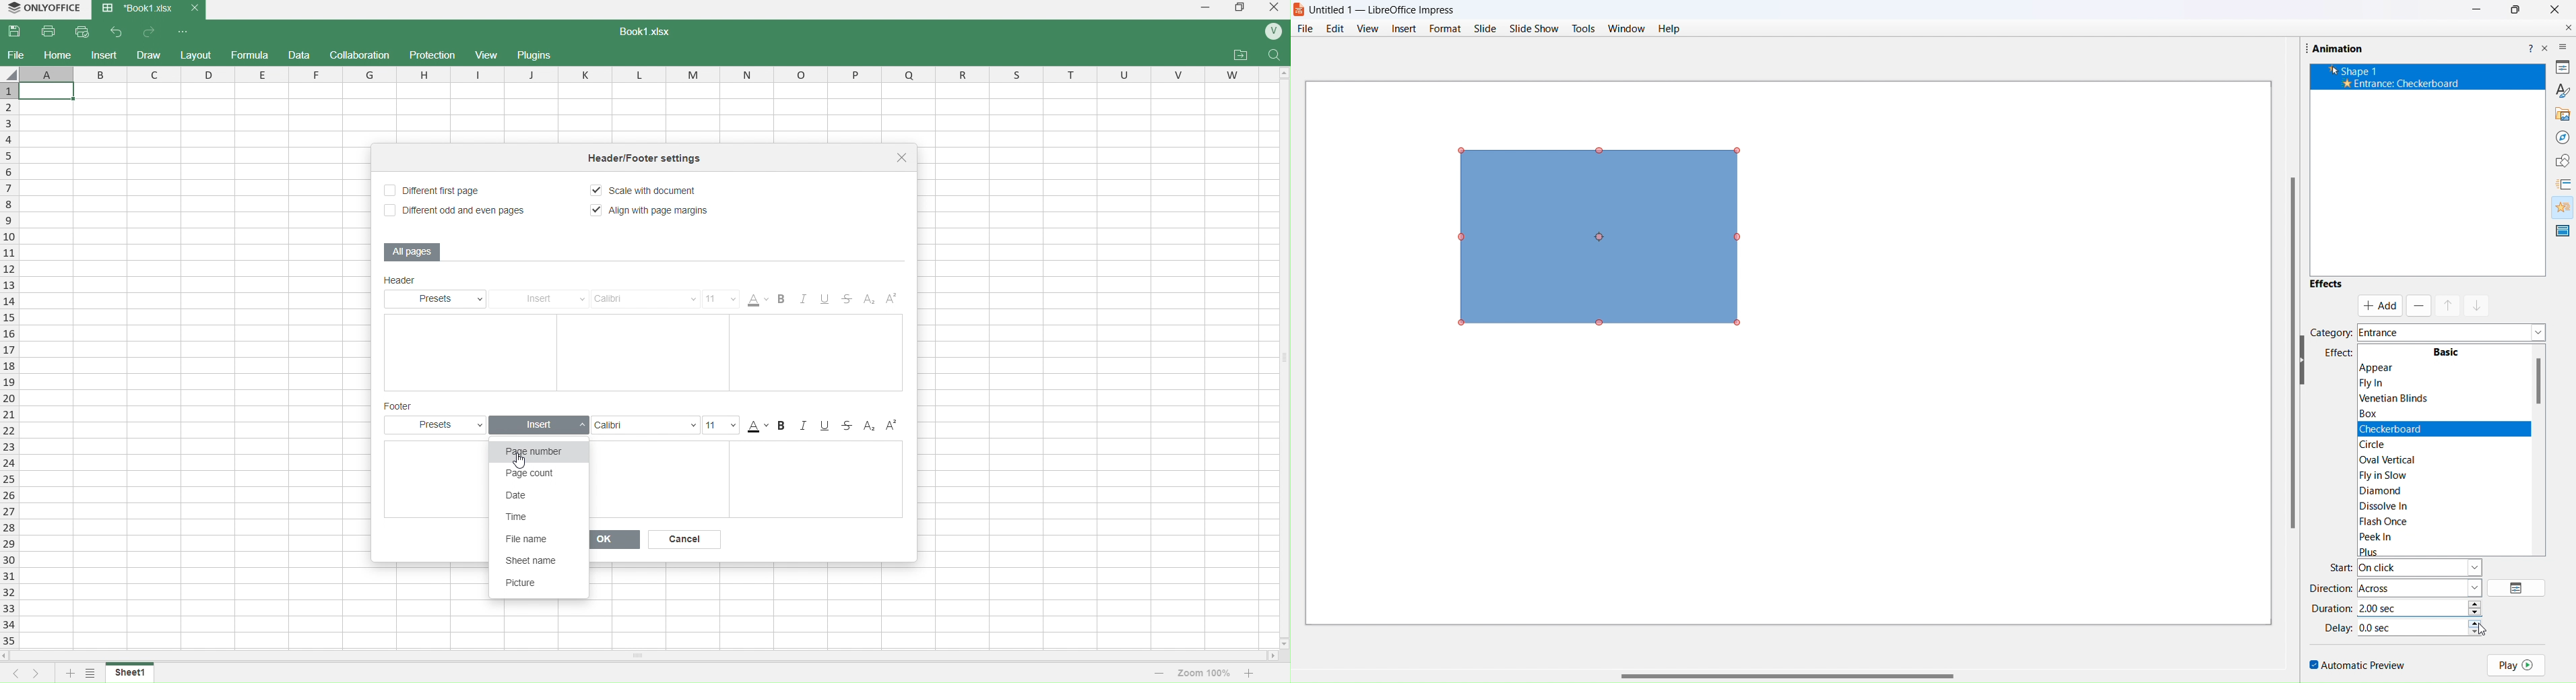  I want to click on effects, so click(2331, 354).